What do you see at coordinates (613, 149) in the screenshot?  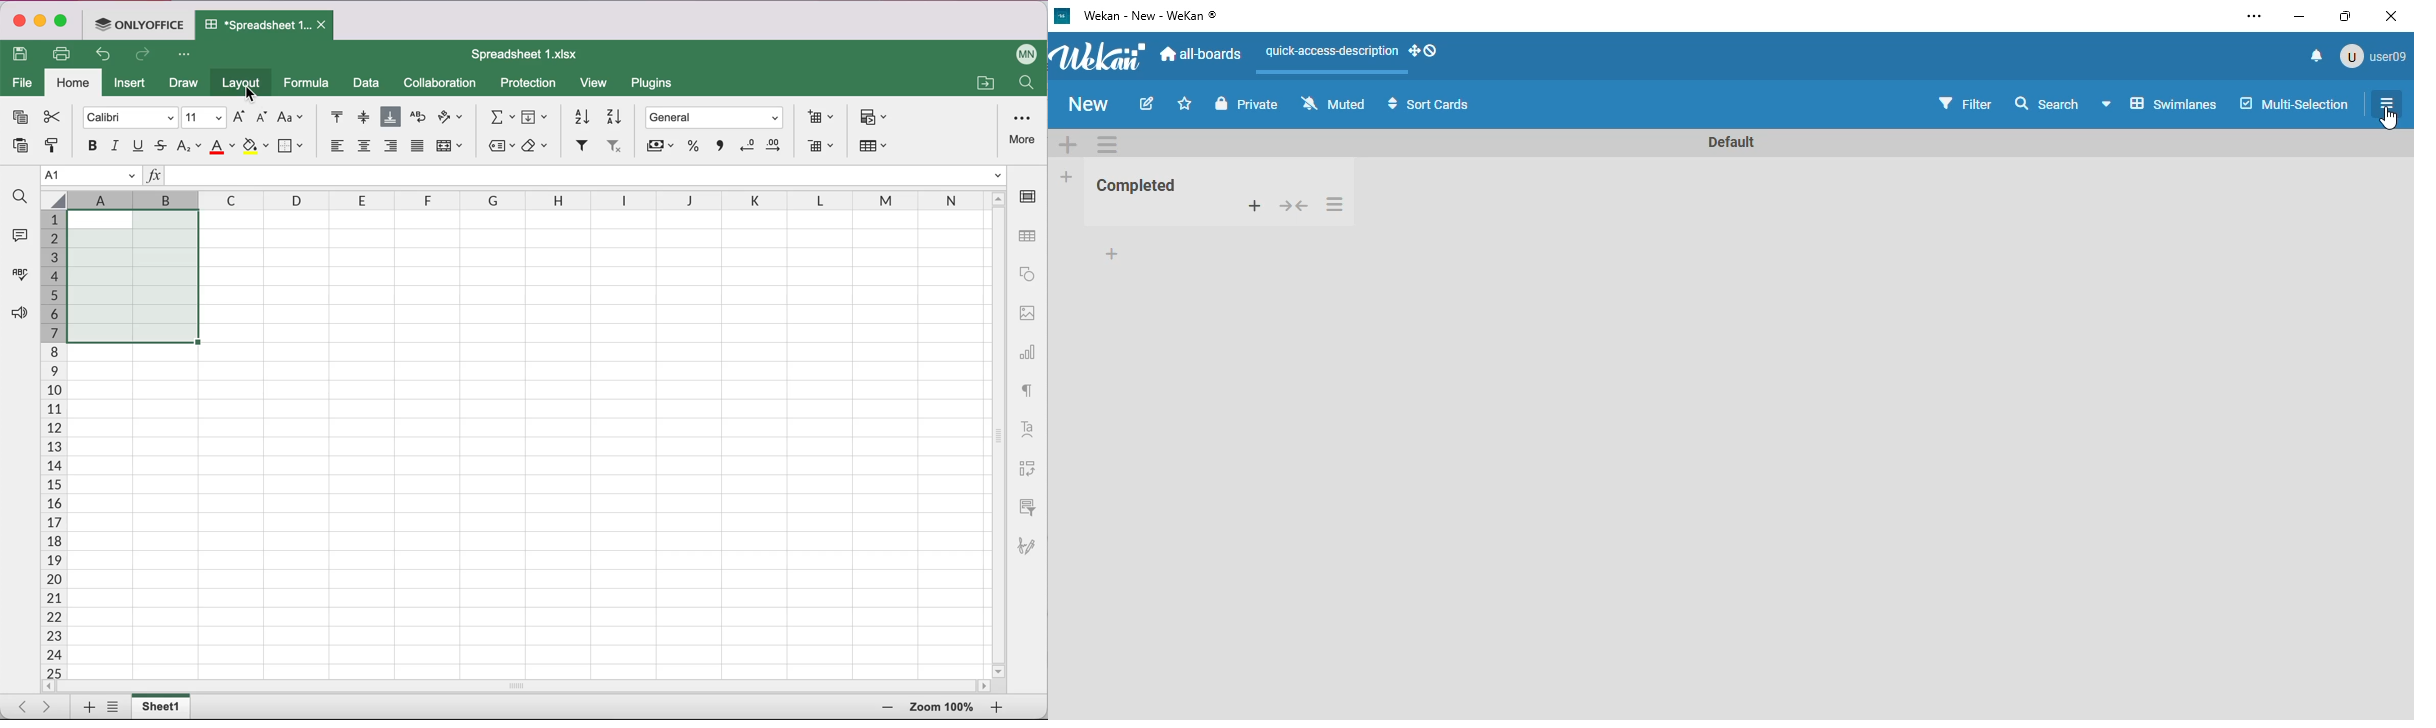 I see `remove filter` at bounding box center [613, 149].